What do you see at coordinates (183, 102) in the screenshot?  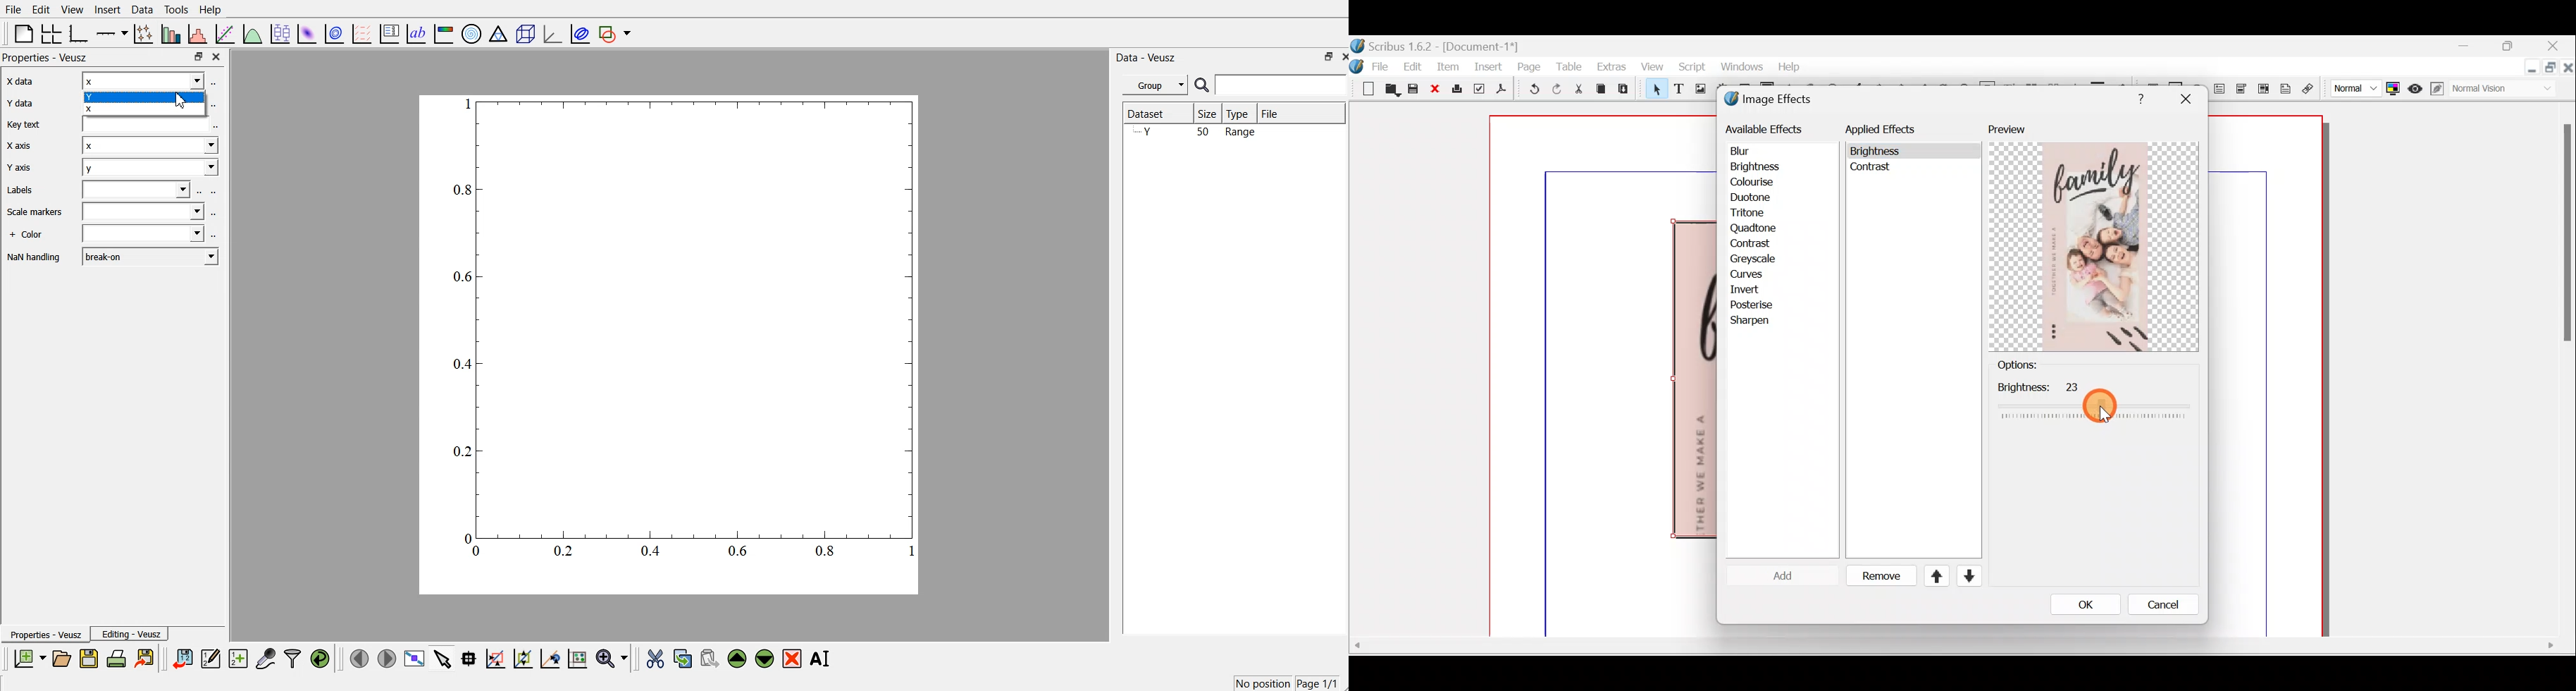 I see `cursor` at bounding box center [183, 102].